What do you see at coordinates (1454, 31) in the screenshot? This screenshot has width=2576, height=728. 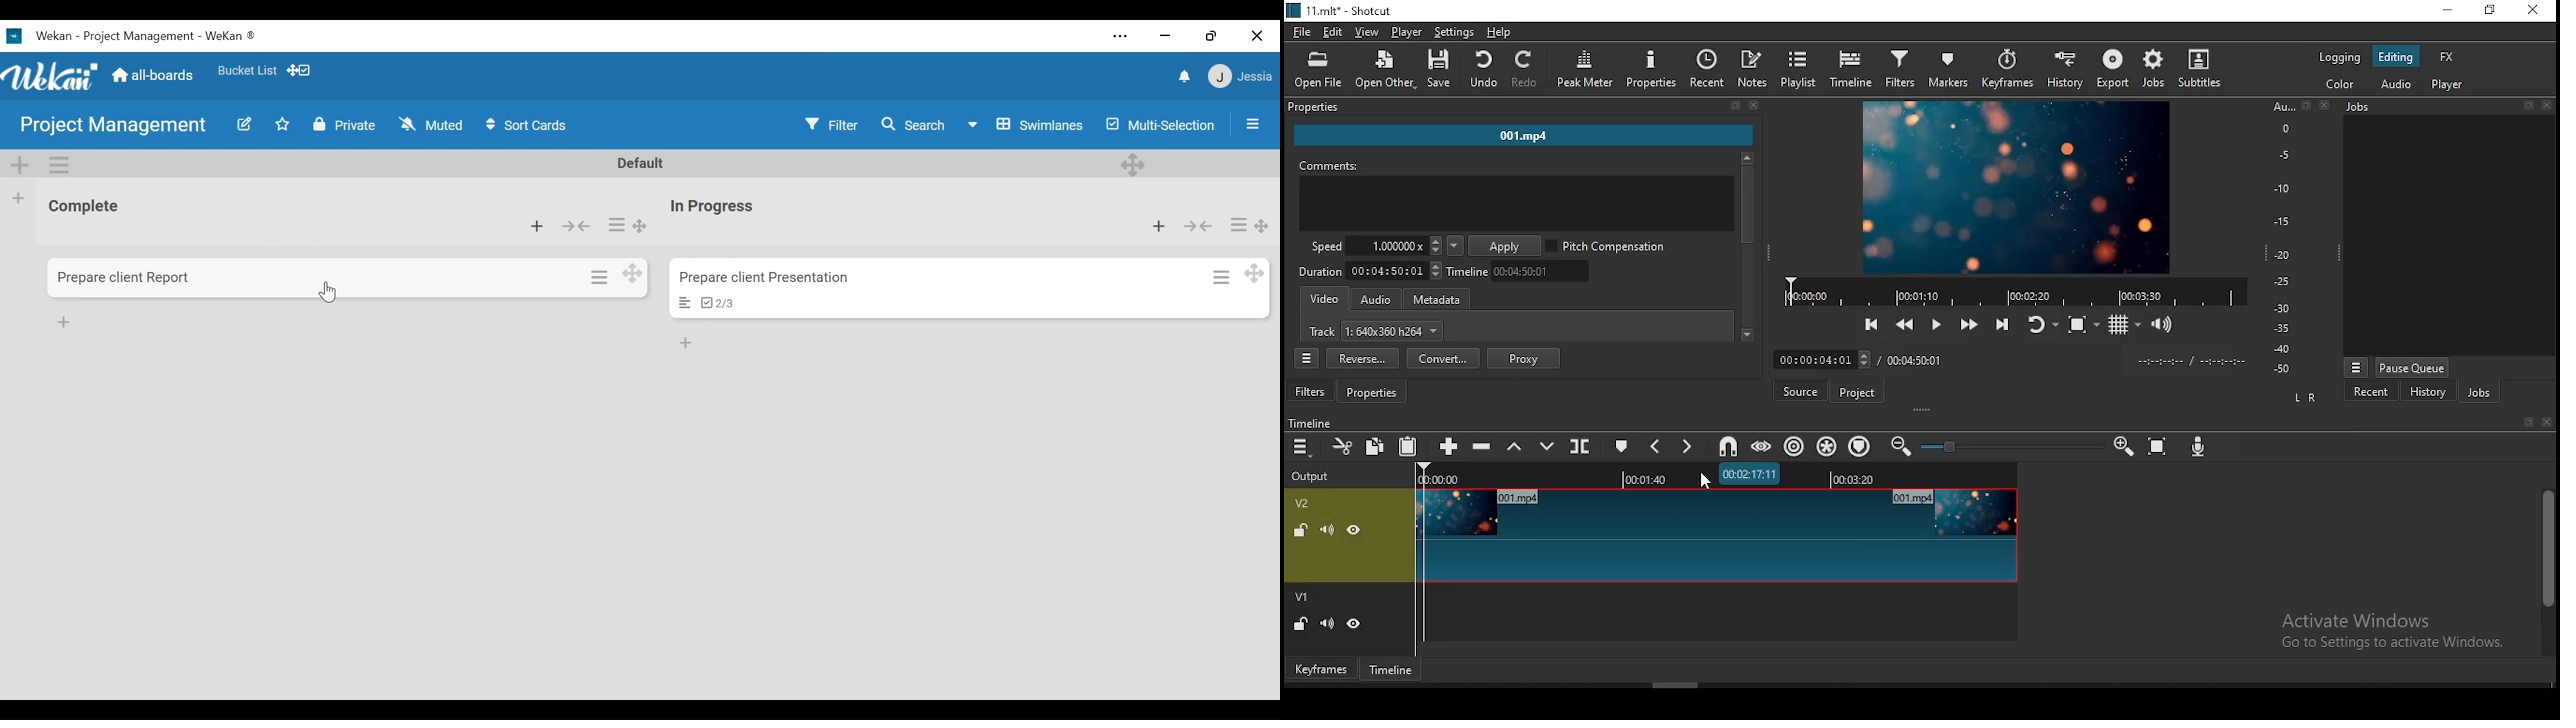 I see `settings` at bounding box center [1454, 31].